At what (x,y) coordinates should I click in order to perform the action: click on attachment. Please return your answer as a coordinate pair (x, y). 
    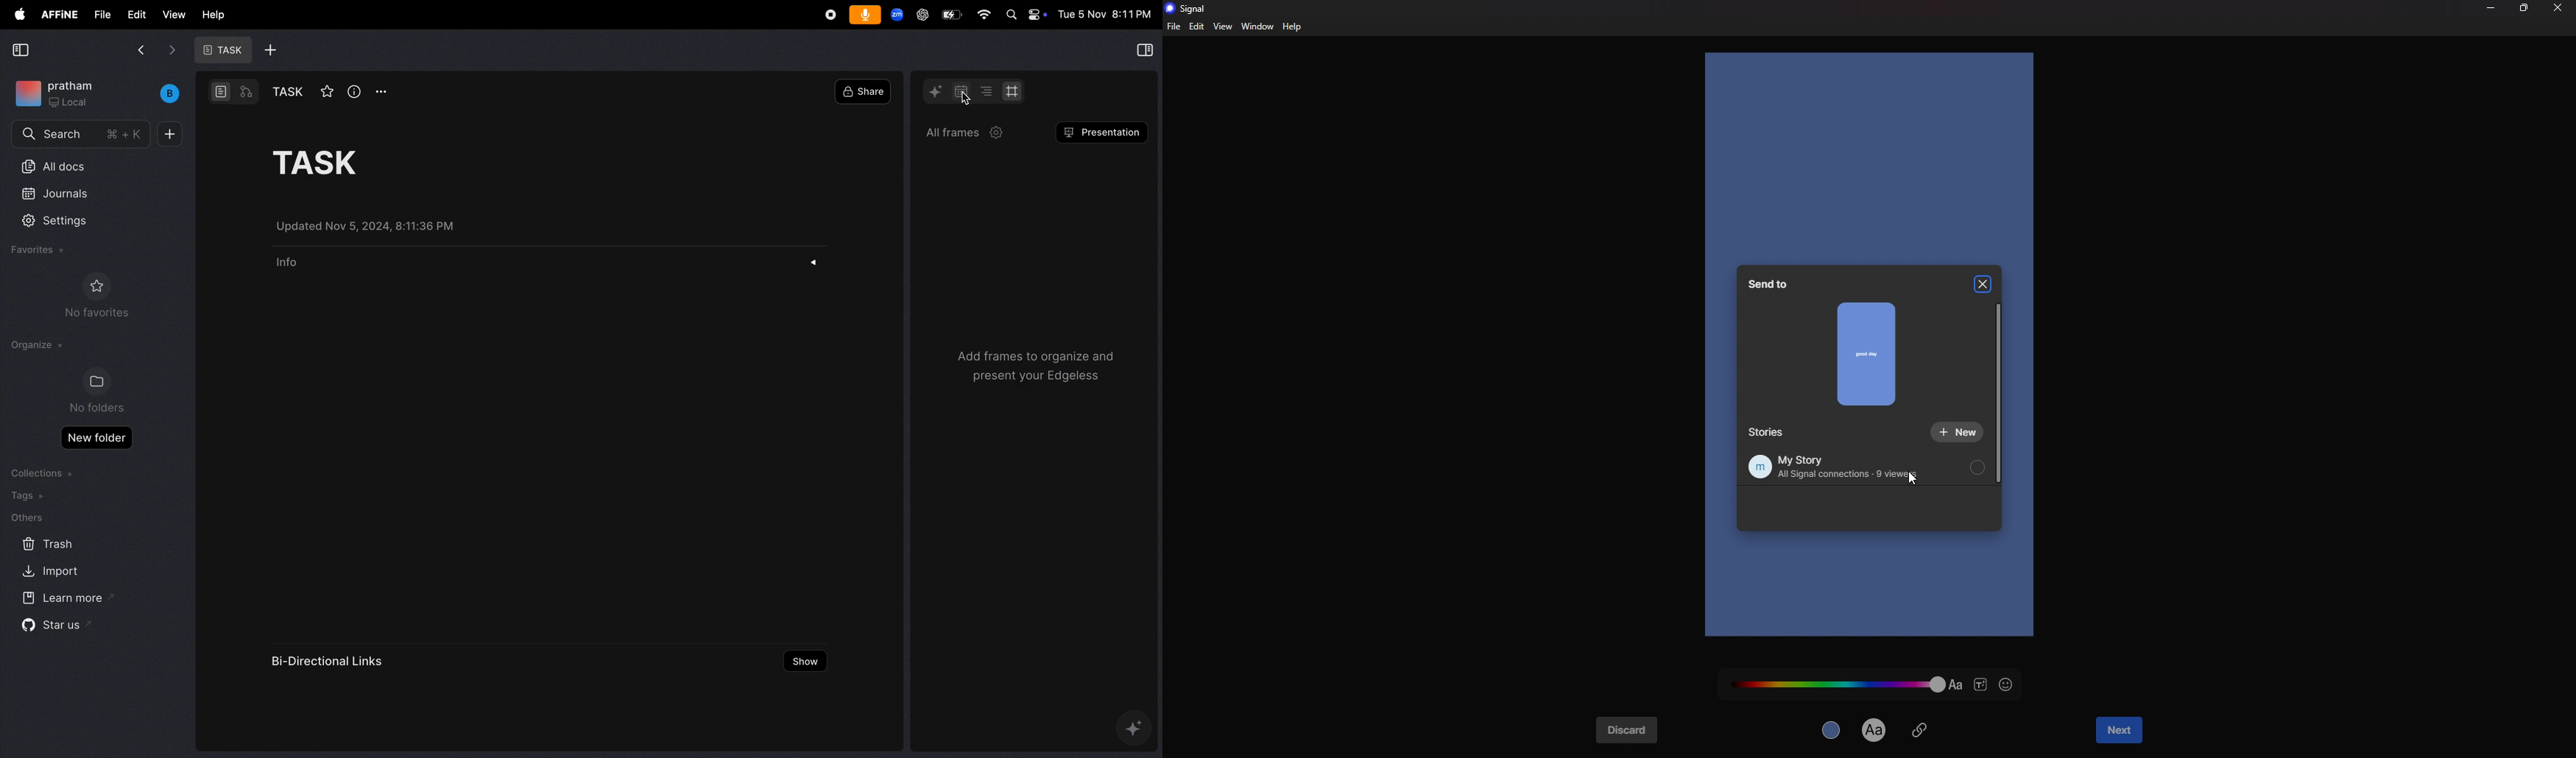
    Looking at the image, I should click on (1919, 729).